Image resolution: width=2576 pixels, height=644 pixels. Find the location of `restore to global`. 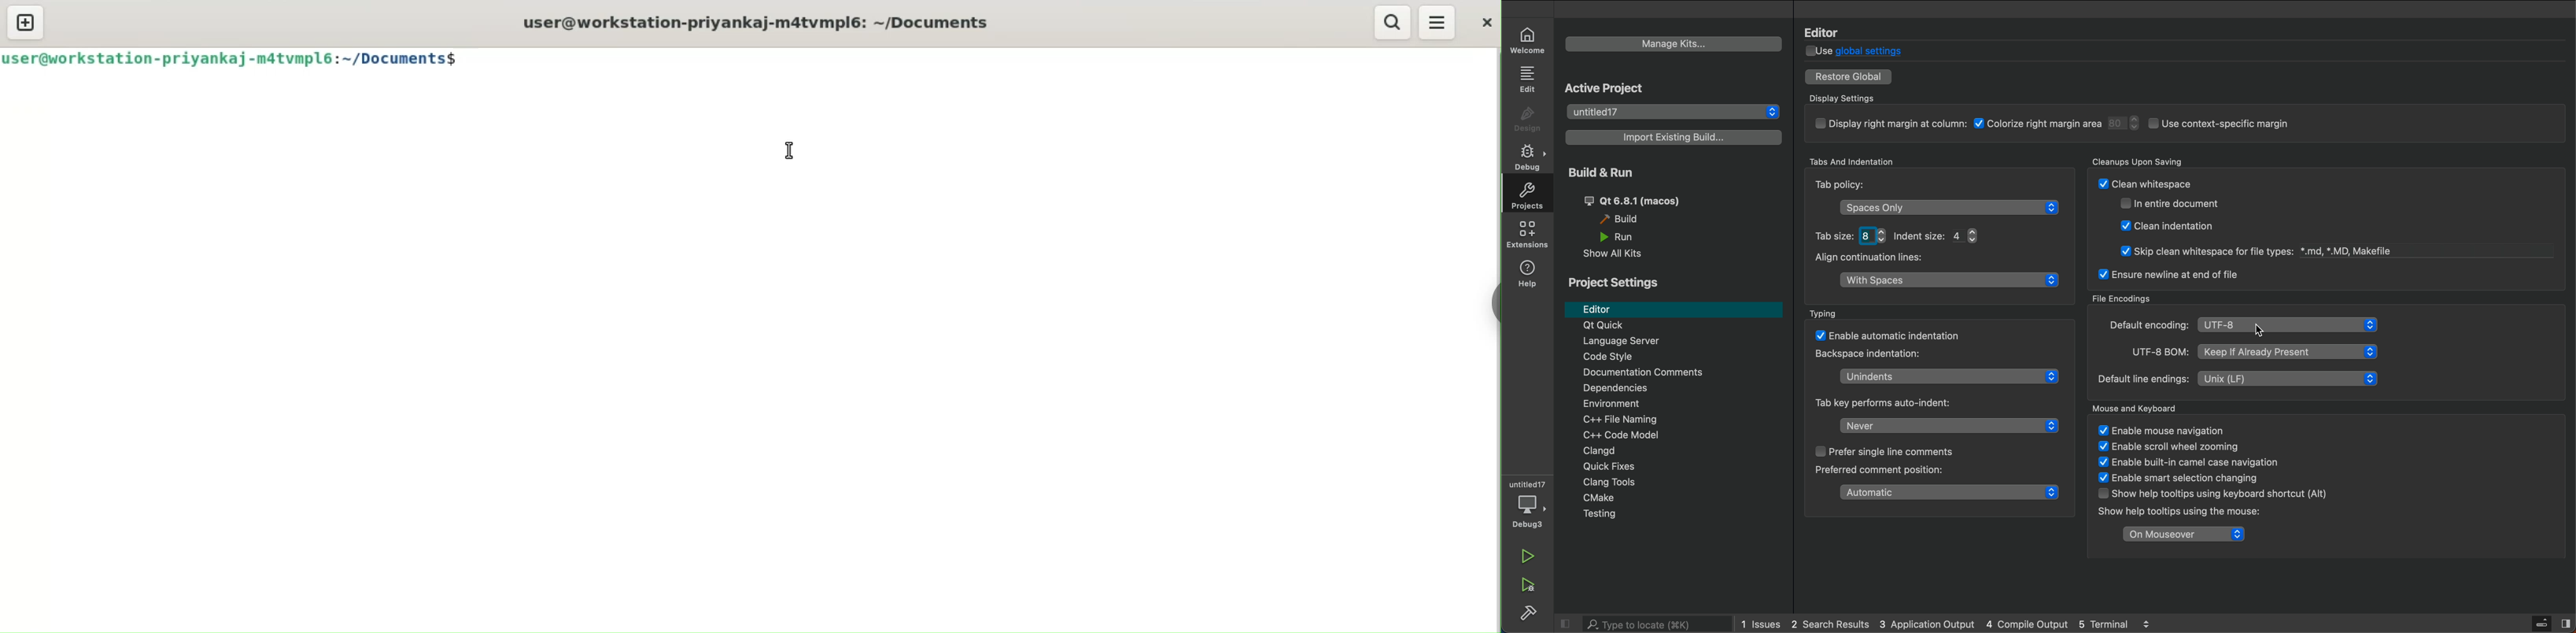

restore to global is located at coordinates (1847, 77).